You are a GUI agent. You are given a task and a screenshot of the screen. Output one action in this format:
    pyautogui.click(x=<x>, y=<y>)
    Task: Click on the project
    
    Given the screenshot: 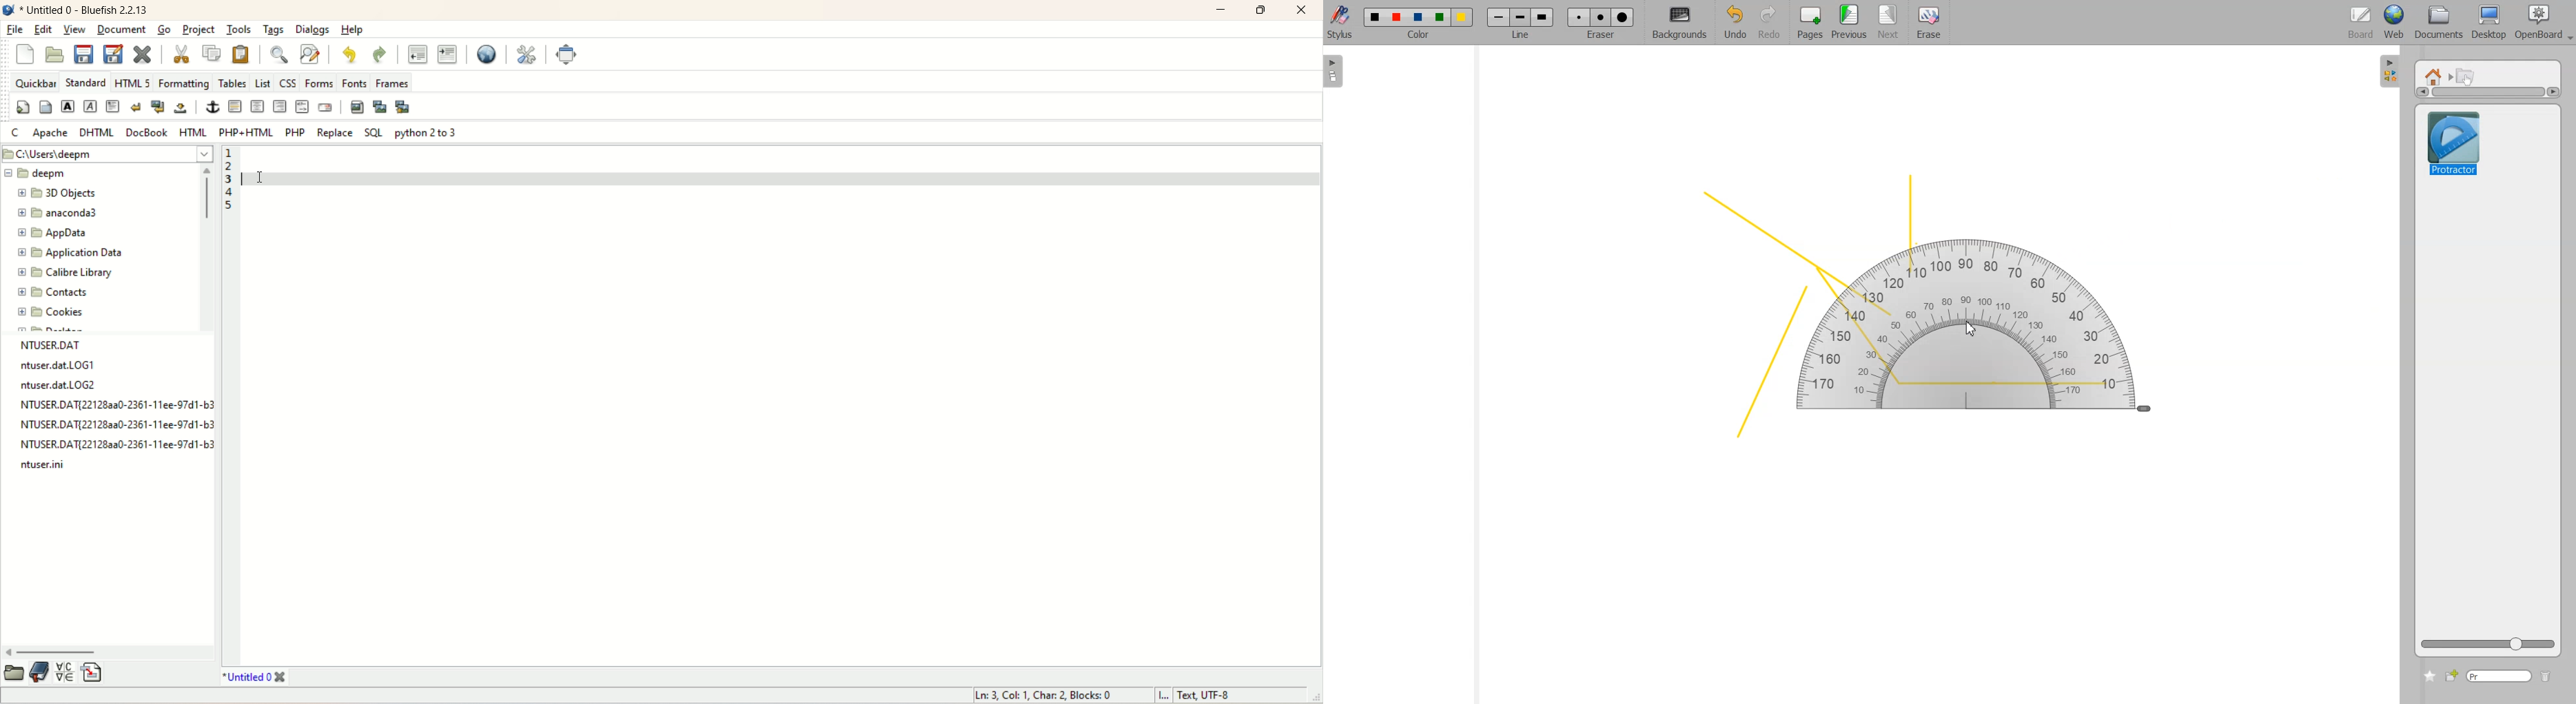 What is the action you would take?
    pyautogui.click(x=200, y=29)
    